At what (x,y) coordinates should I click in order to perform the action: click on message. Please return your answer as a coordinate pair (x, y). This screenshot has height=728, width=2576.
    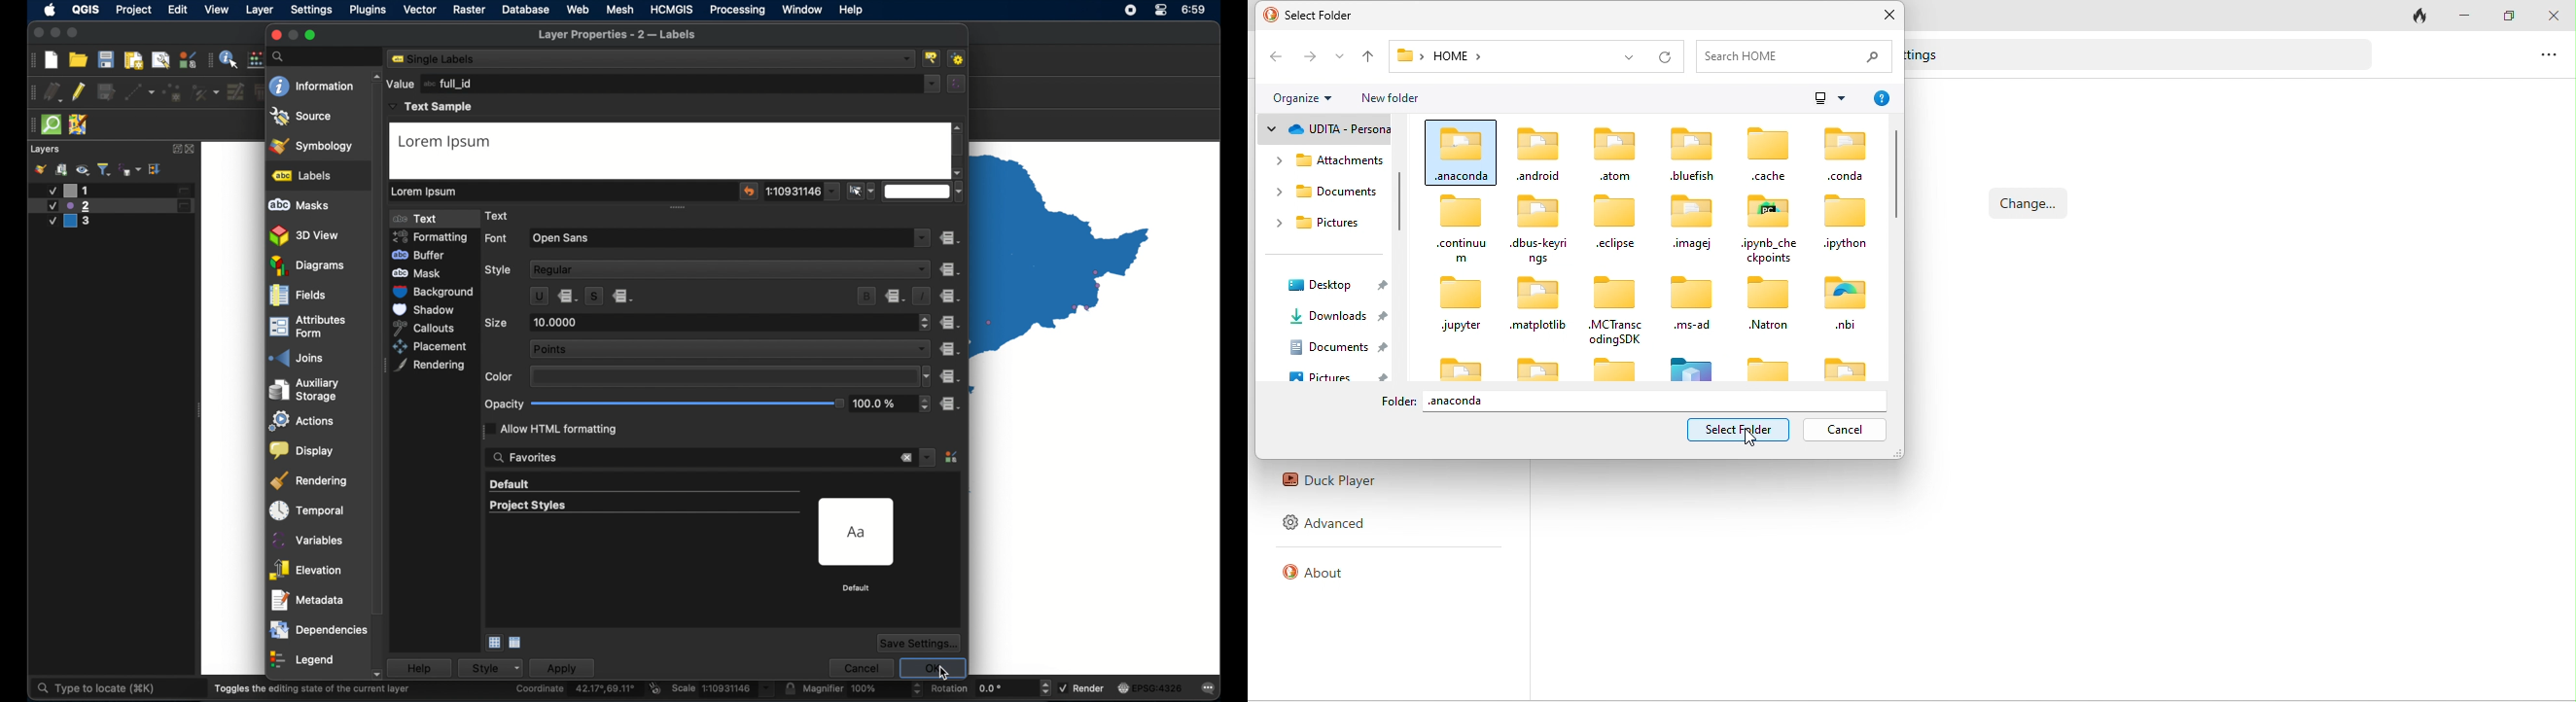
    Looking at the image, I should click on (1205, 686).